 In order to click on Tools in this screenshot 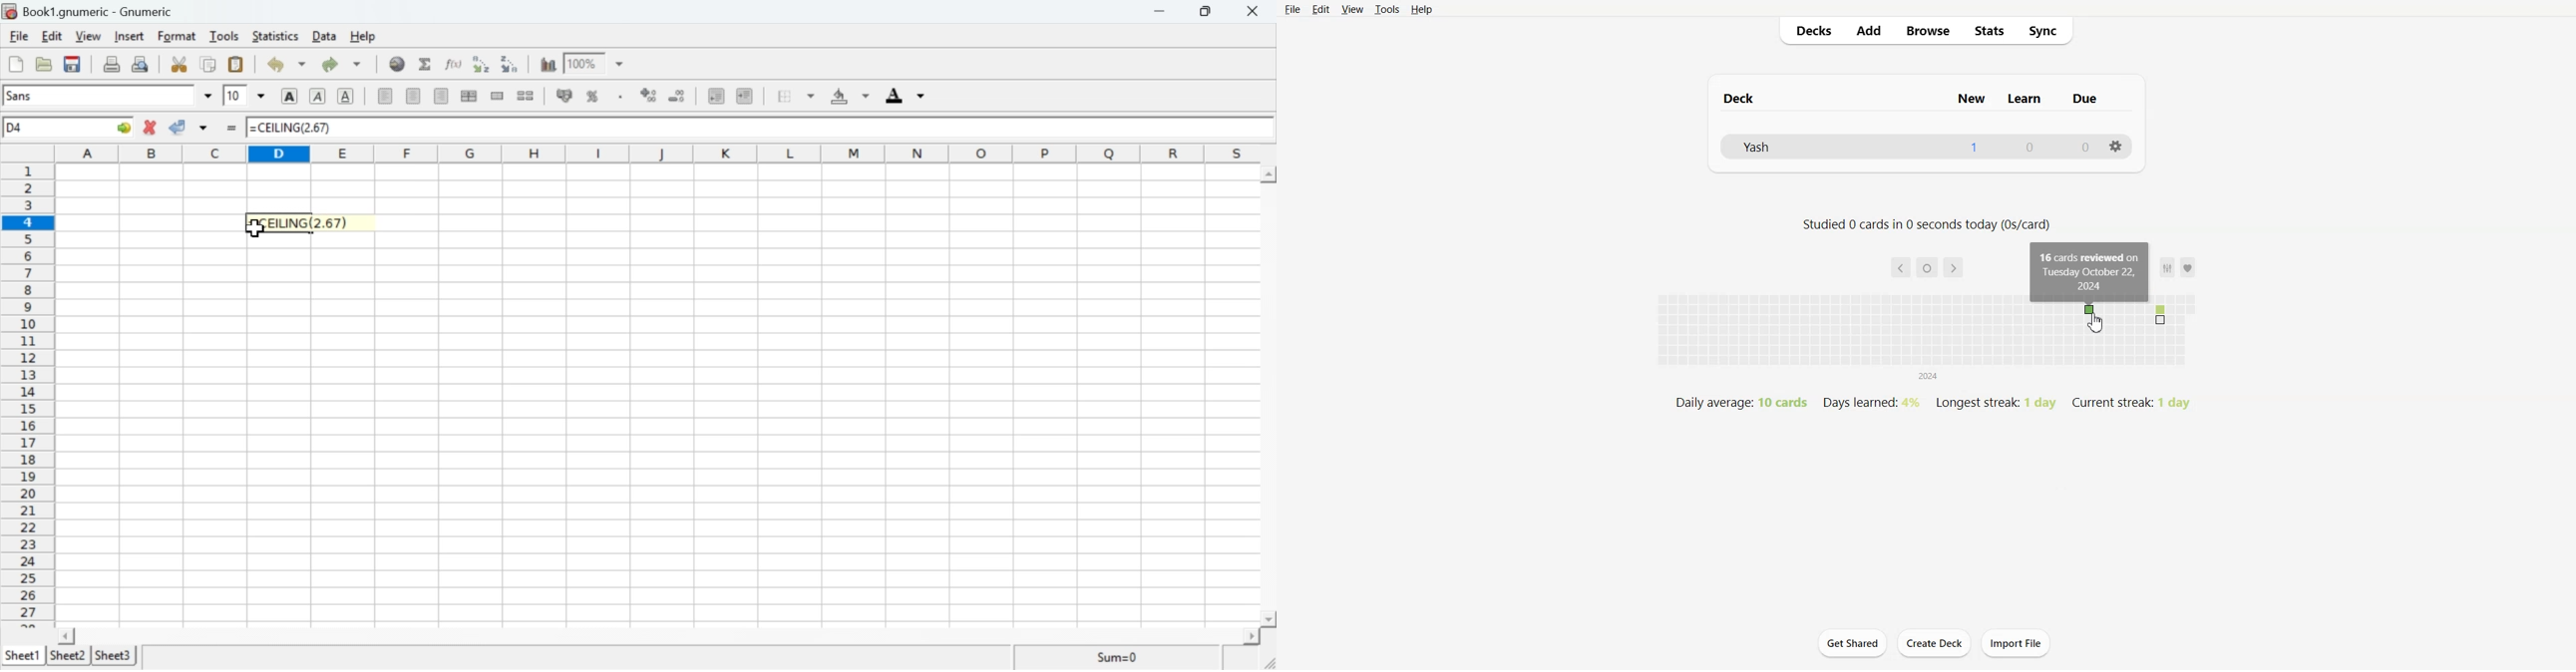, I will do `click(1387, 9)`.